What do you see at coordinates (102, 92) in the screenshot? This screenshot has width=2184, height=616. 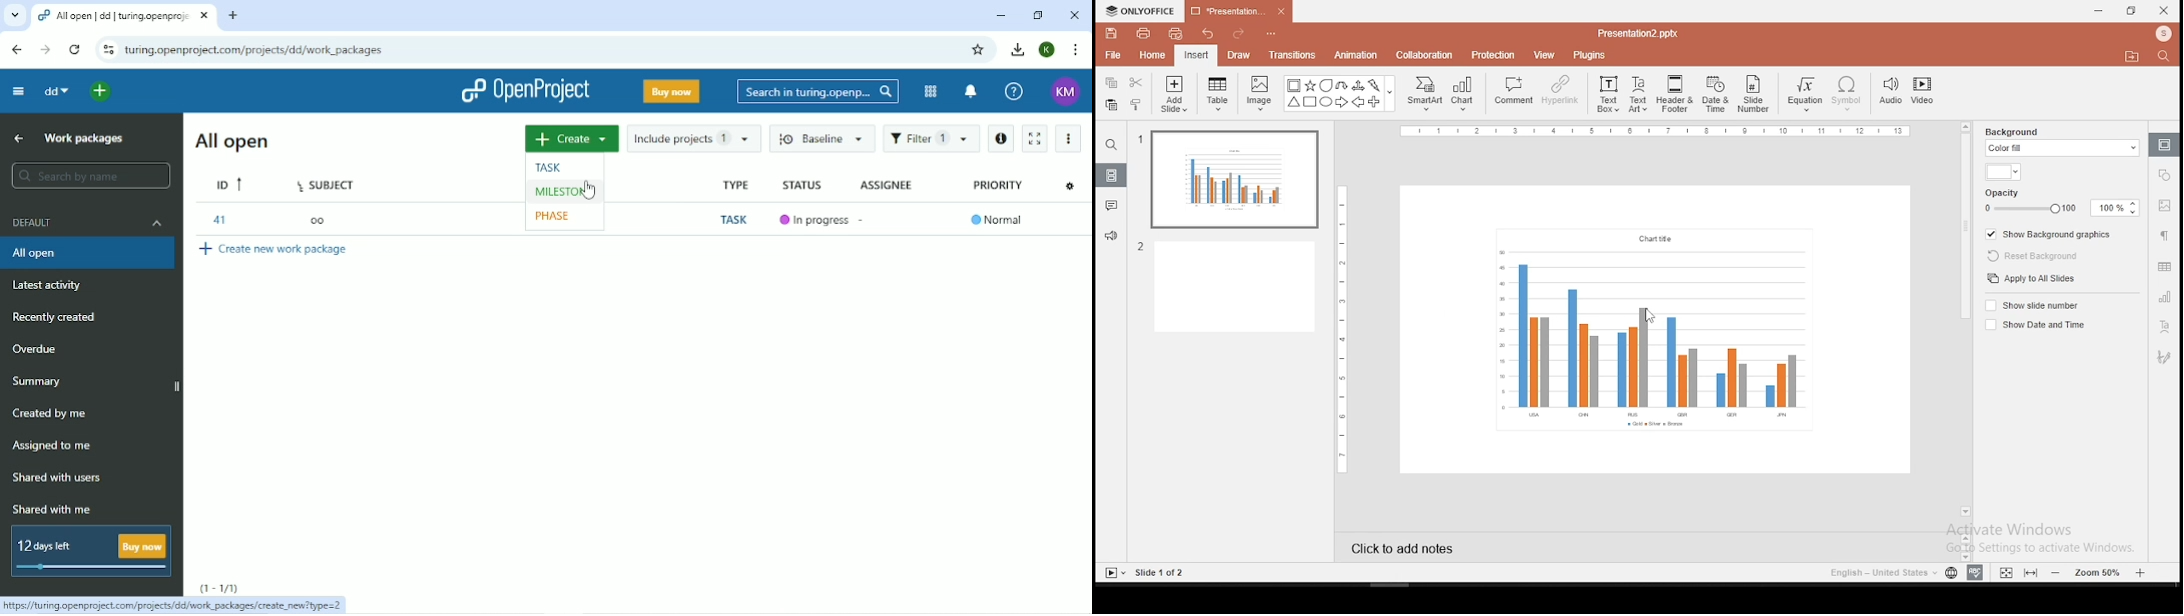 I see `Open quick add menu` at bounding box center [102, 92].